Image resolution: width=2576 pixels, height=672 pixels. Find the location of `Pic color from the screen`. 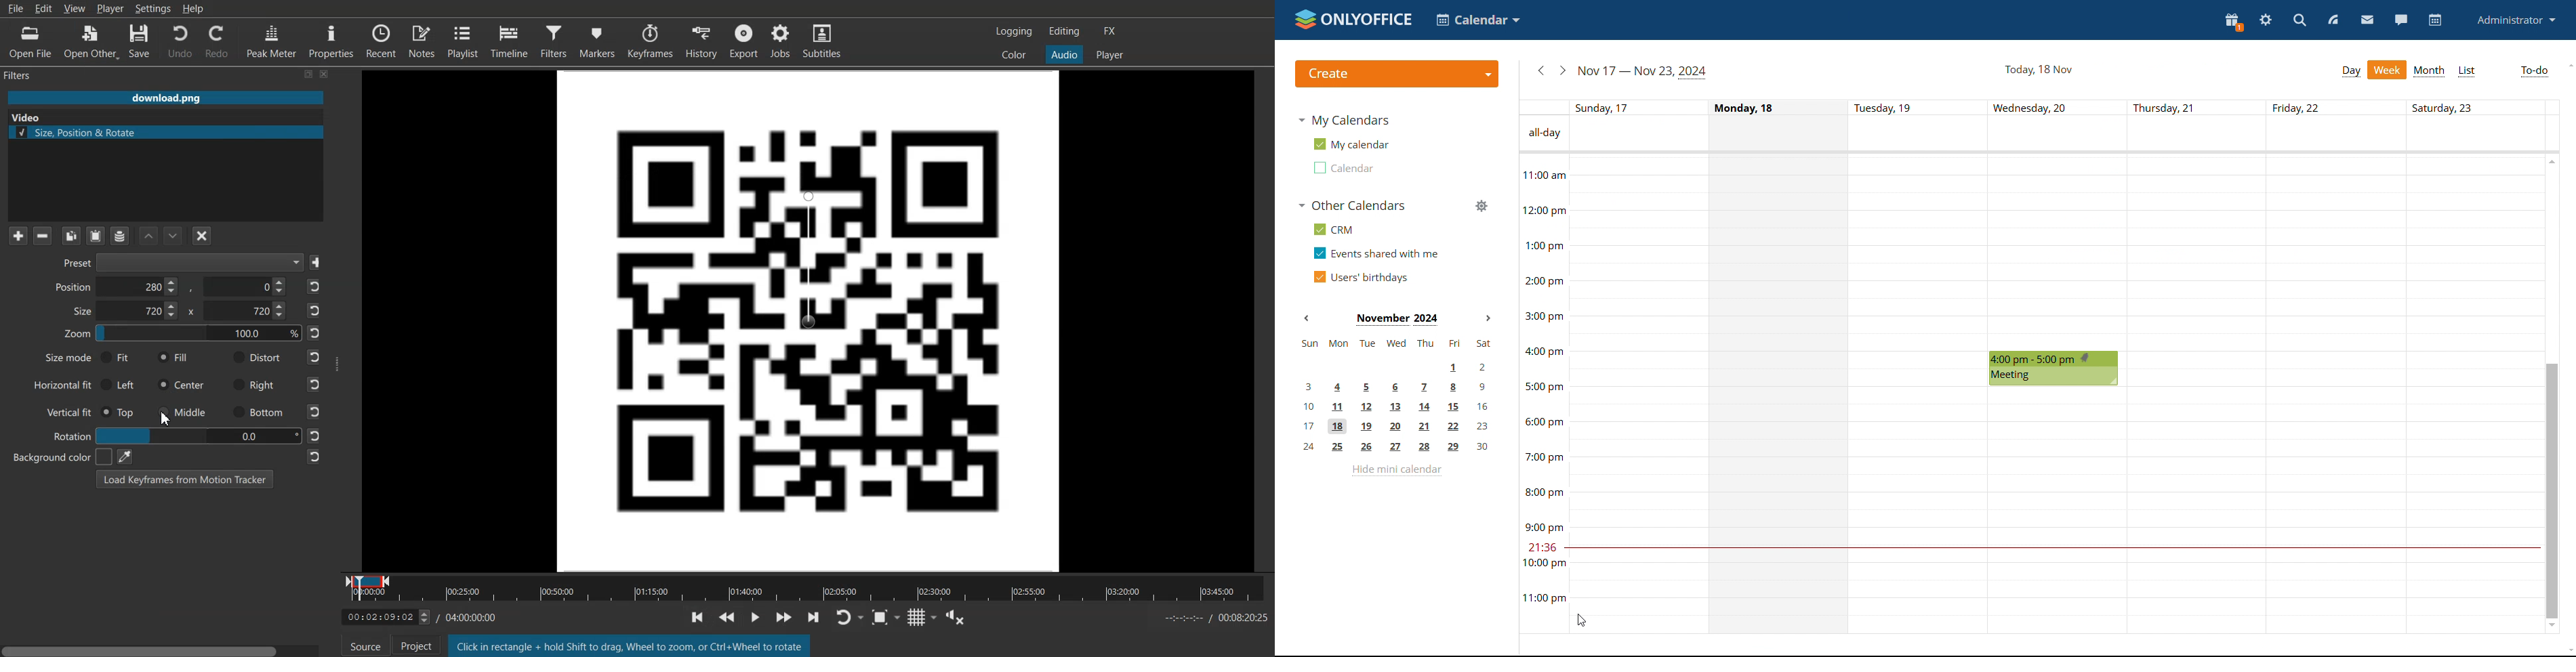

Pic color from the screen is located at coordinates (124, 456).